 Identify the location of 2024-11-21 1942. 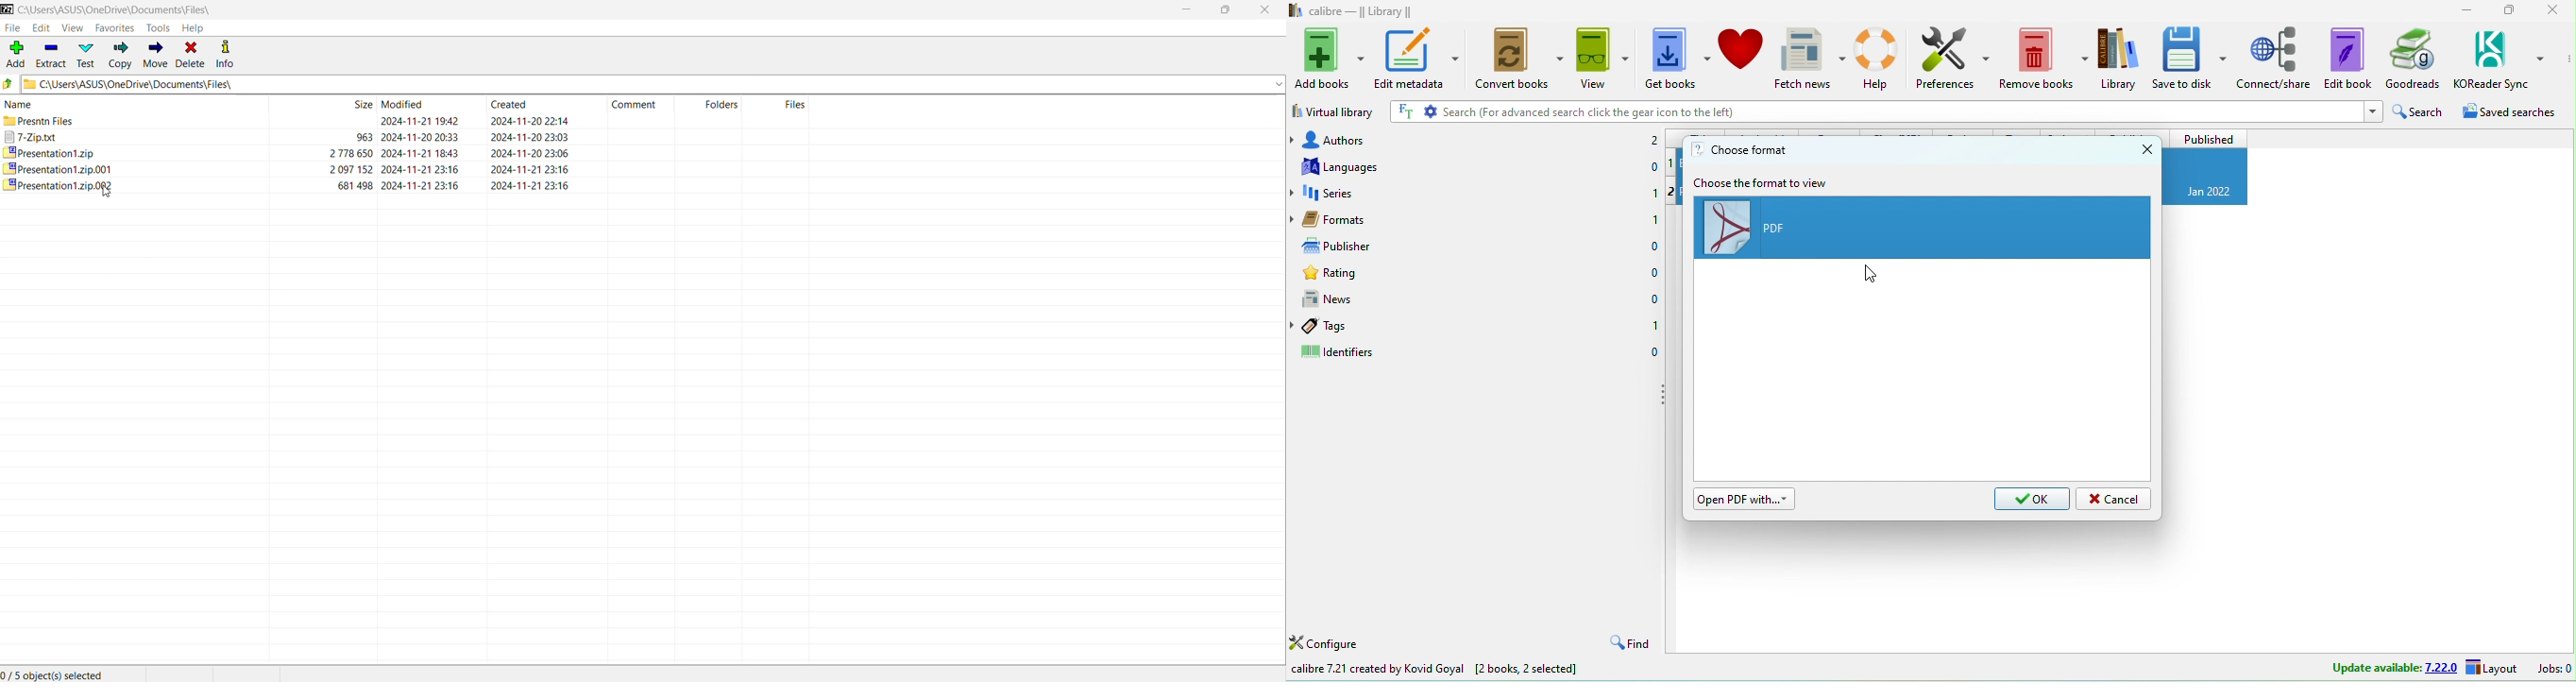
(418, 120).